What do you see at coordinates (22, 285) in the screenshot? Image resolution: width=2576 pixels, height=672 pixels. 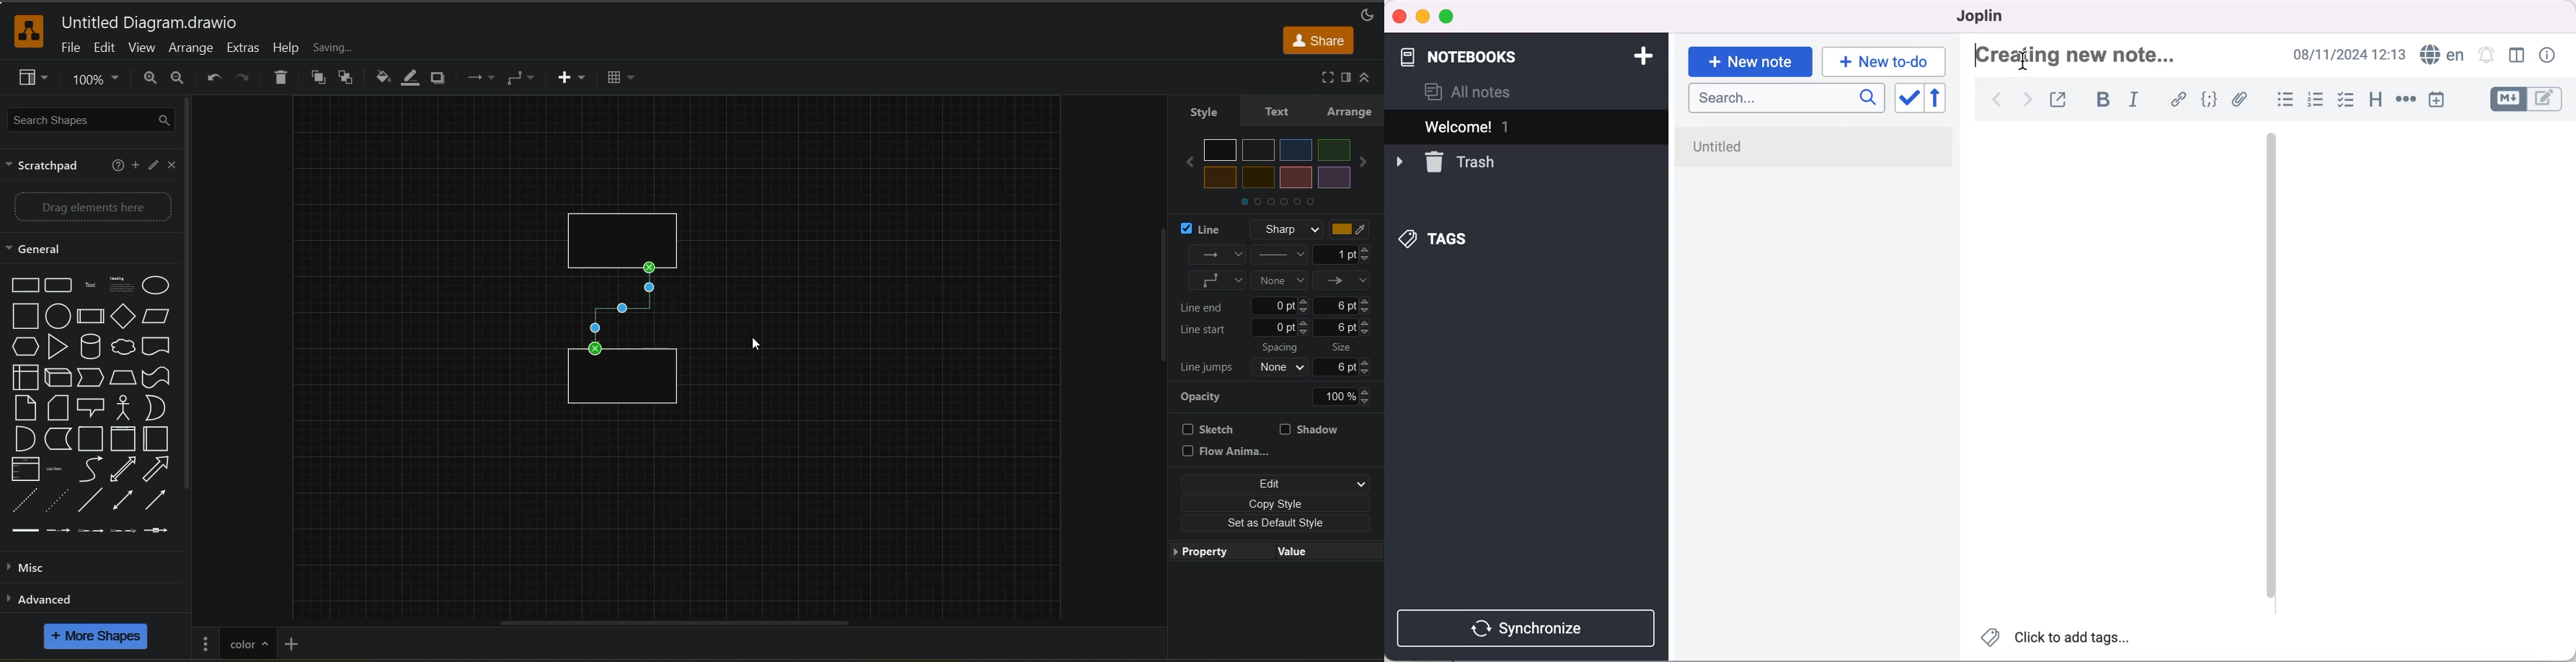 I see `Rectangle` at bounding box center [22, 285].